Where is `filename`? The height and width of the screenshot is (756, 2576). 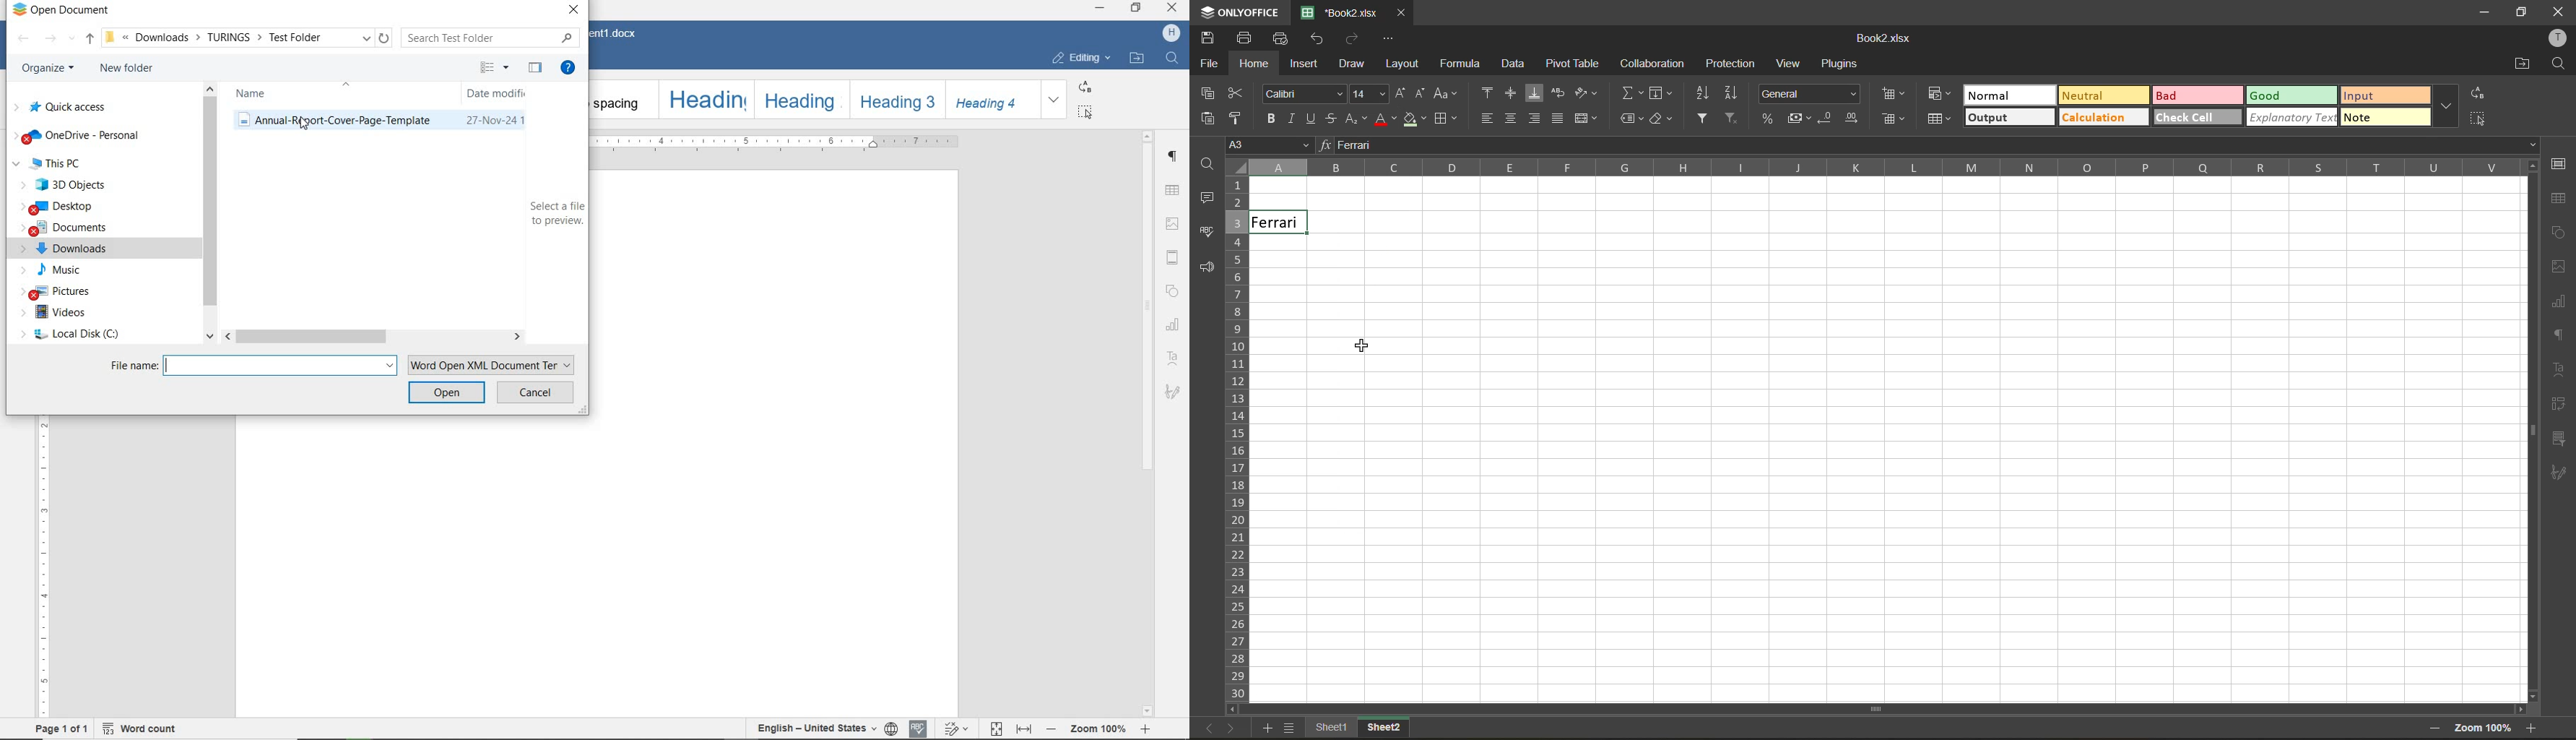
filename is located at coordinates (1880, 40).